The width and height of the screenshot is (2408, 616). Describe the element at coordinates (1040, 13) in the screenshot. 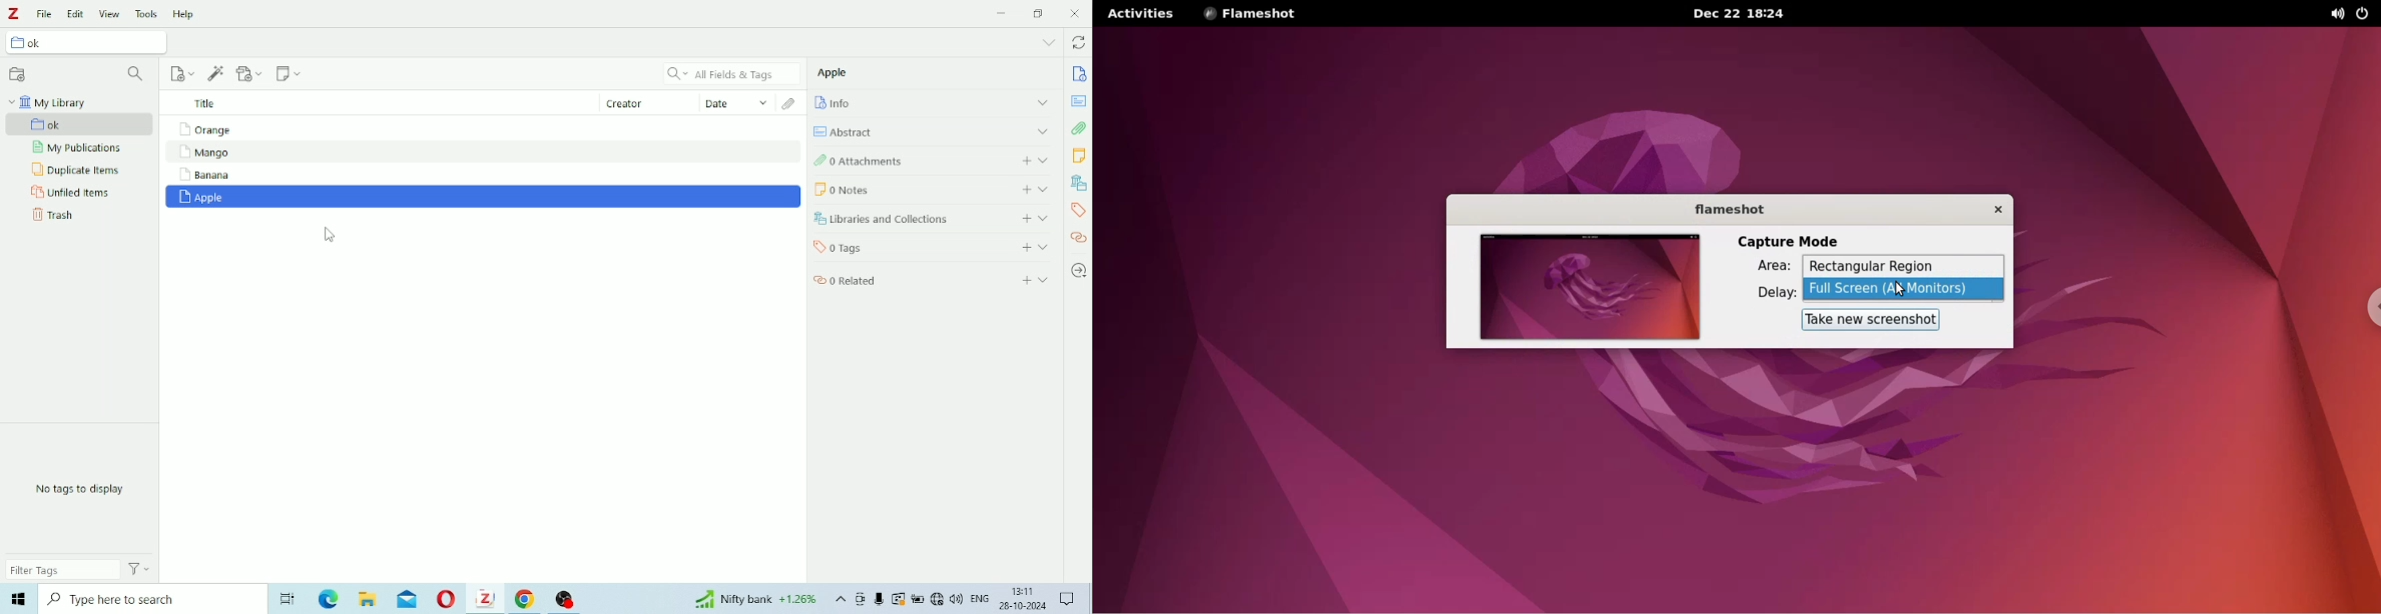

I see `restore down` at that location.